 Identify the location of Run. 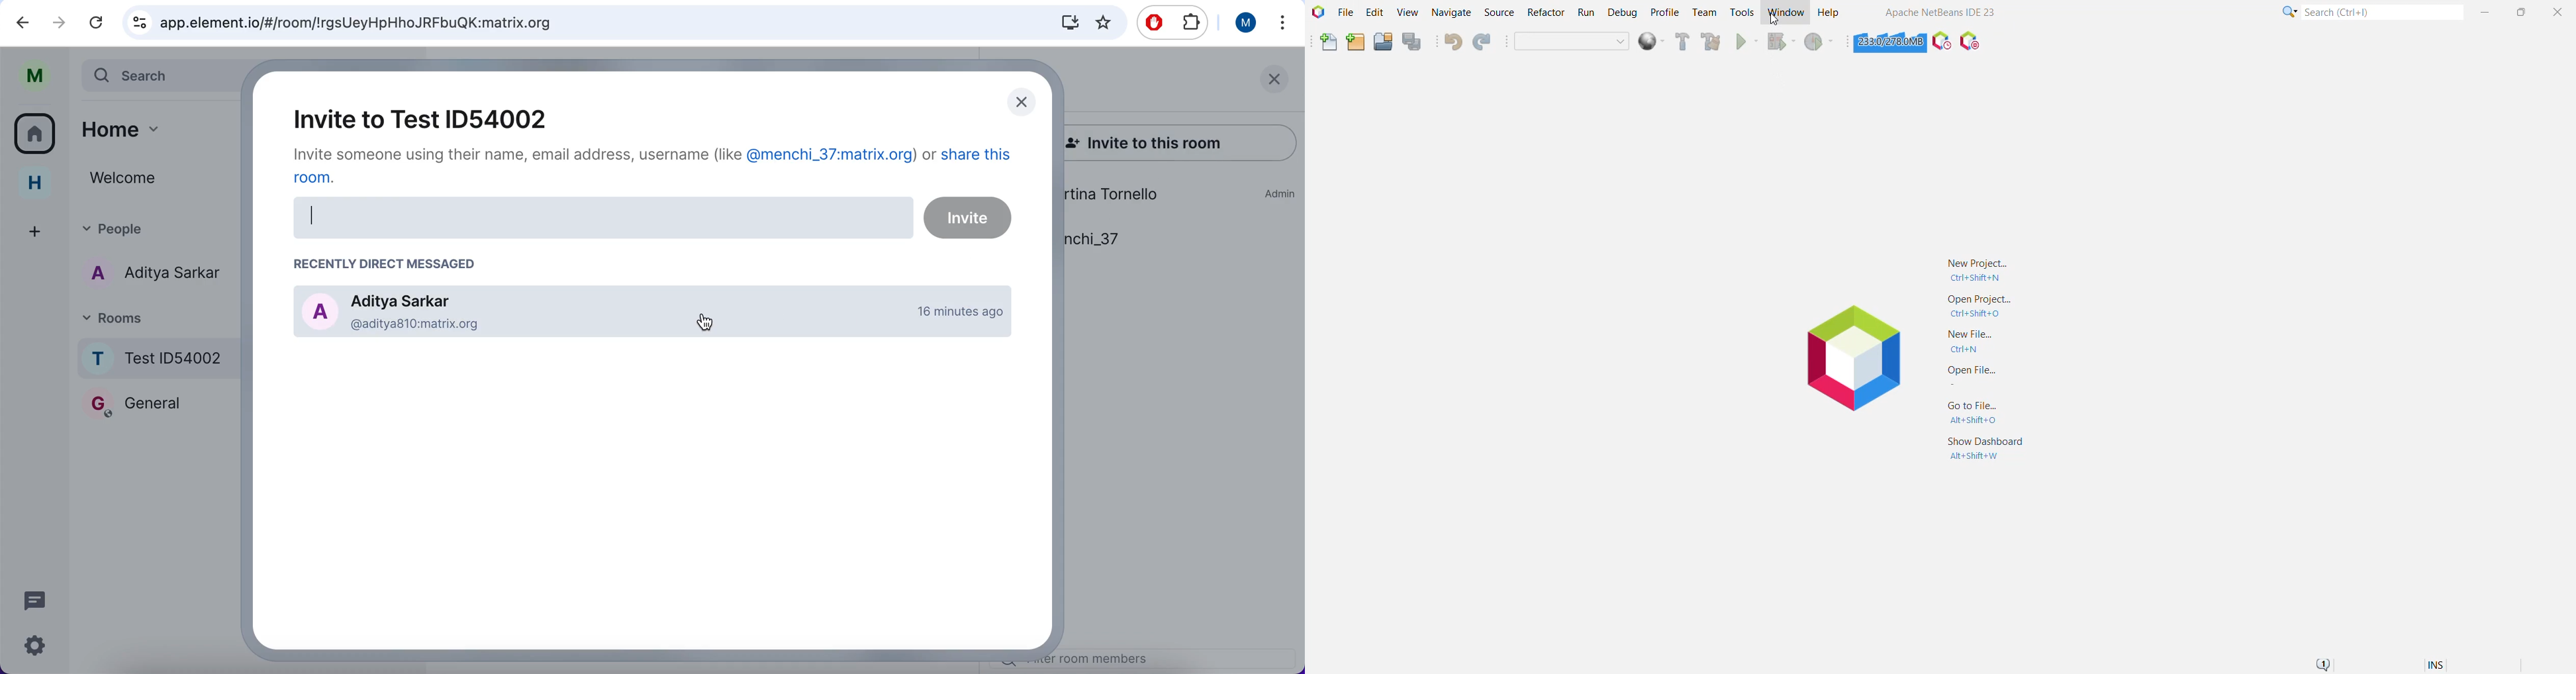
(1585, 13).